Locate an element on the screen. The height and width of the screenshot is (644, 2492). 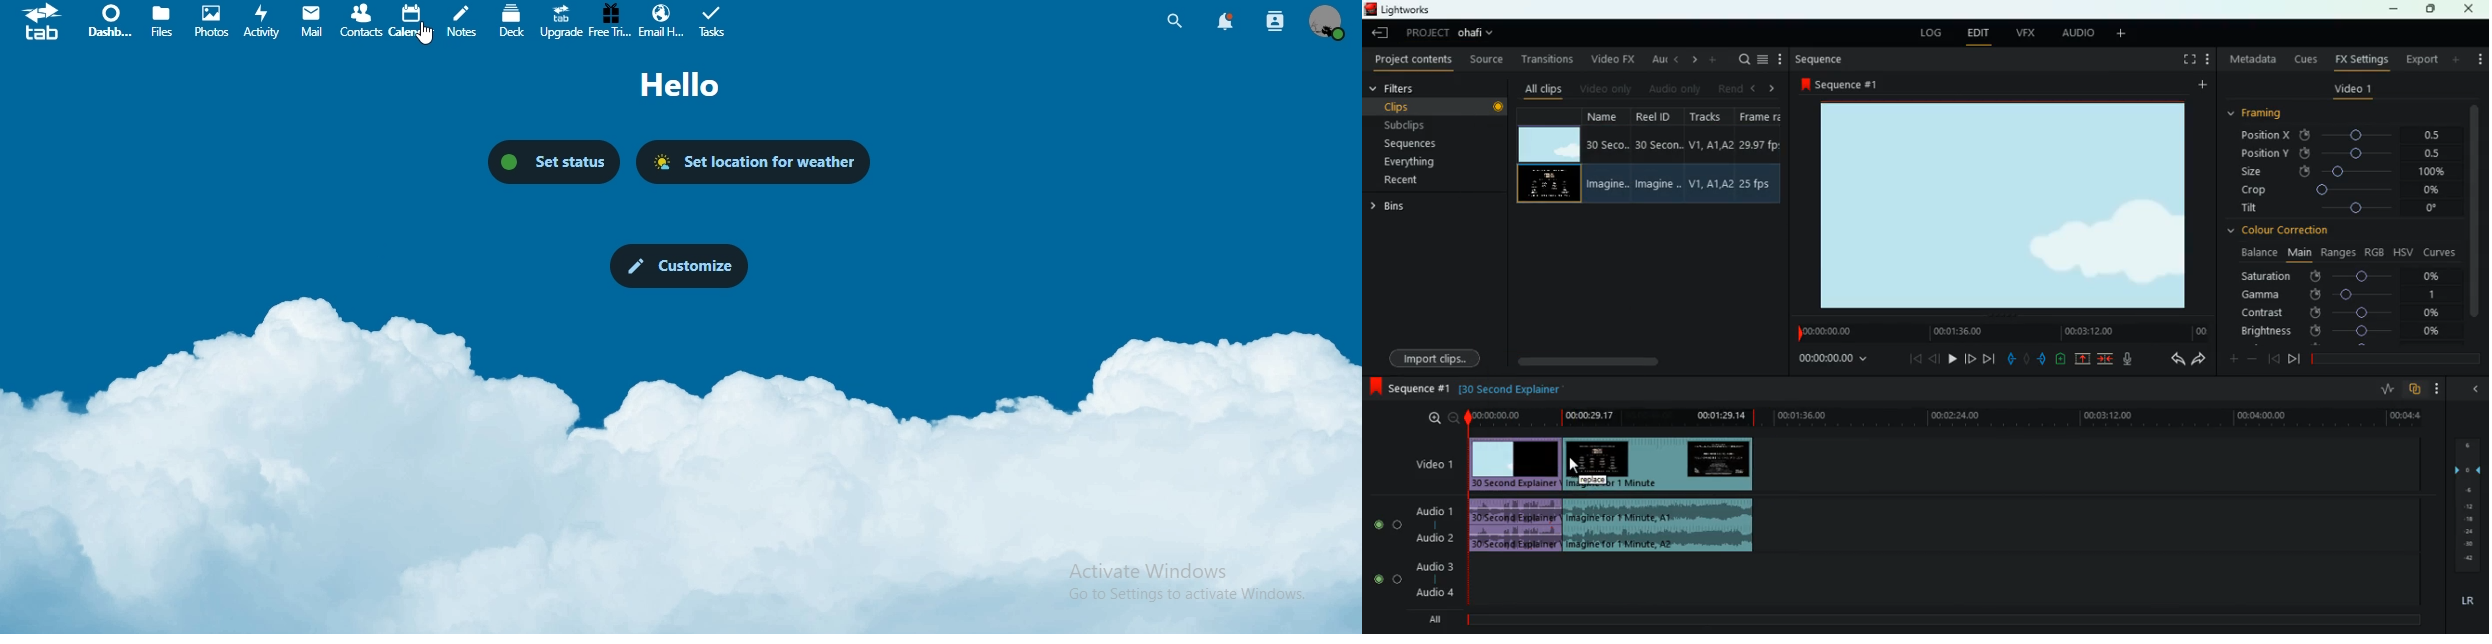
back is located at coordinates (2174, 360).